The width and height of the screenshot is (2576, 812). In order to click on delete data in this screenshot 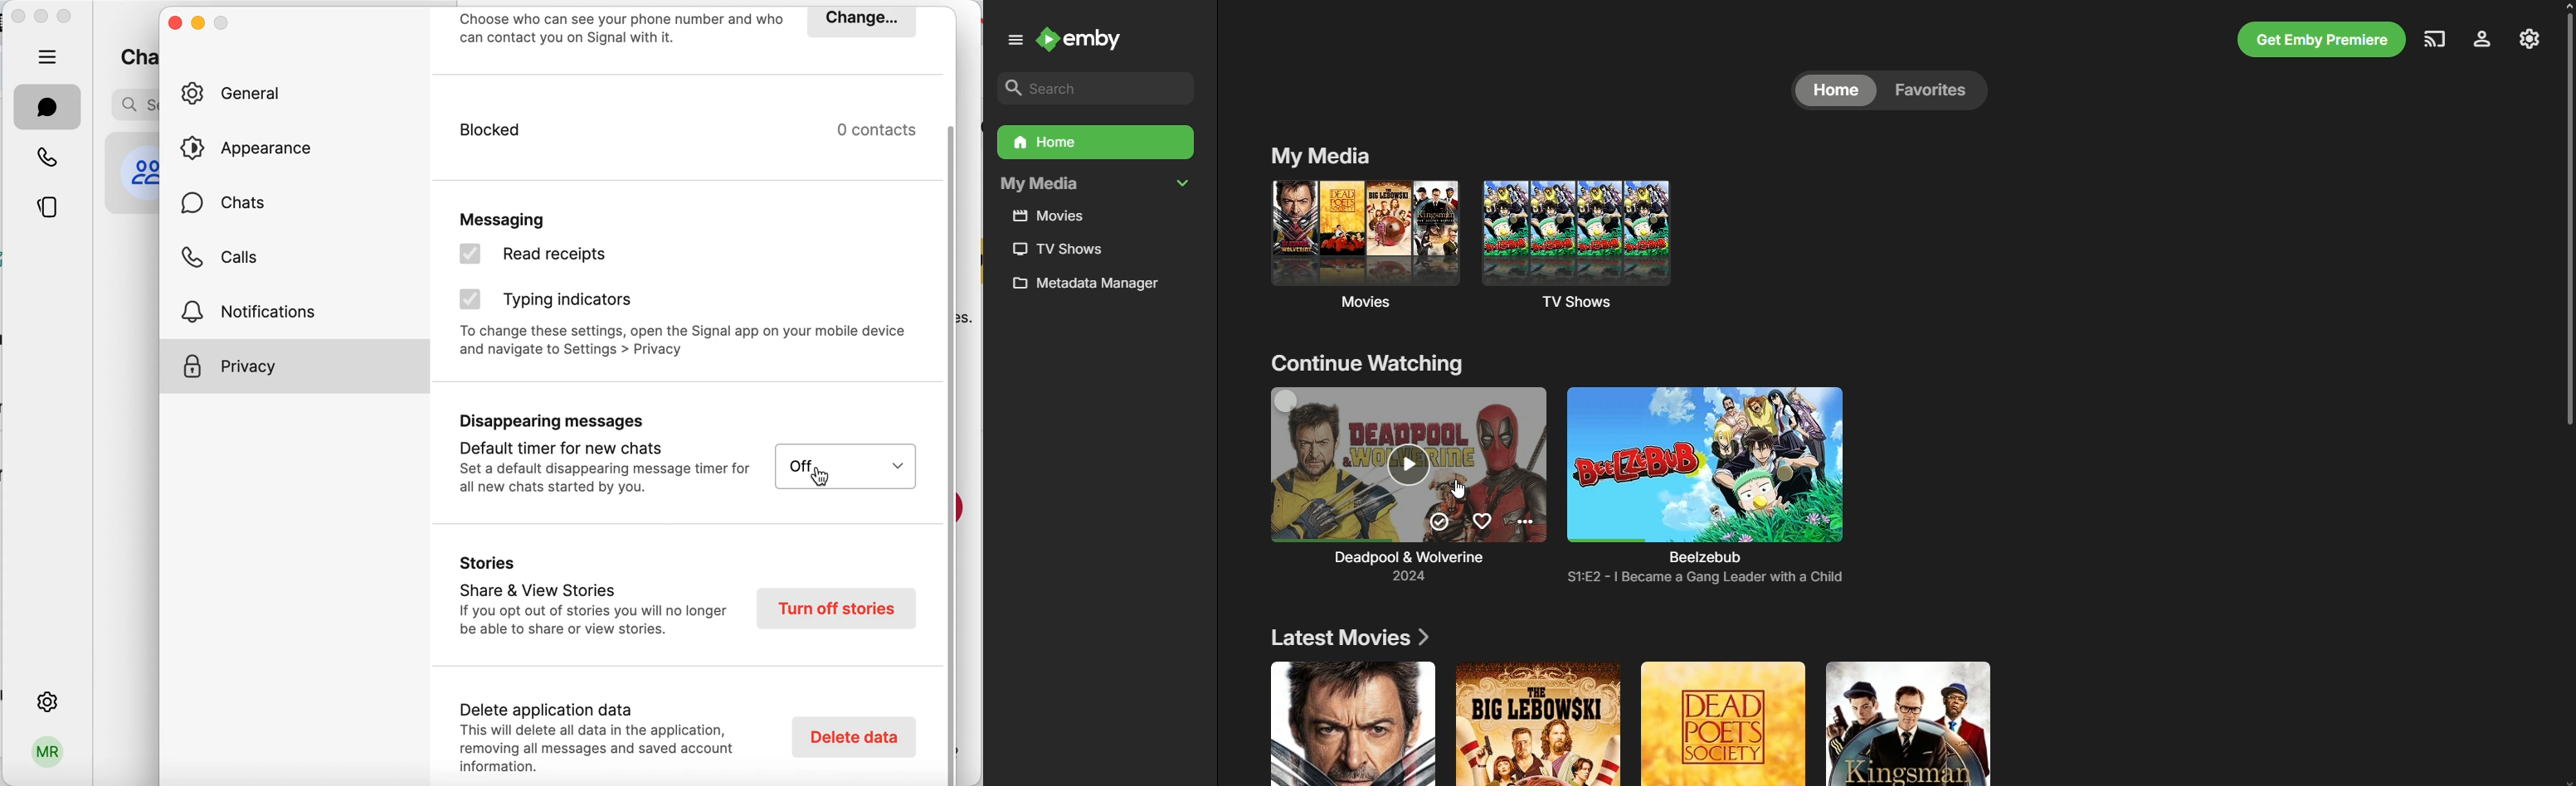, I will do `click(852, 737)`.